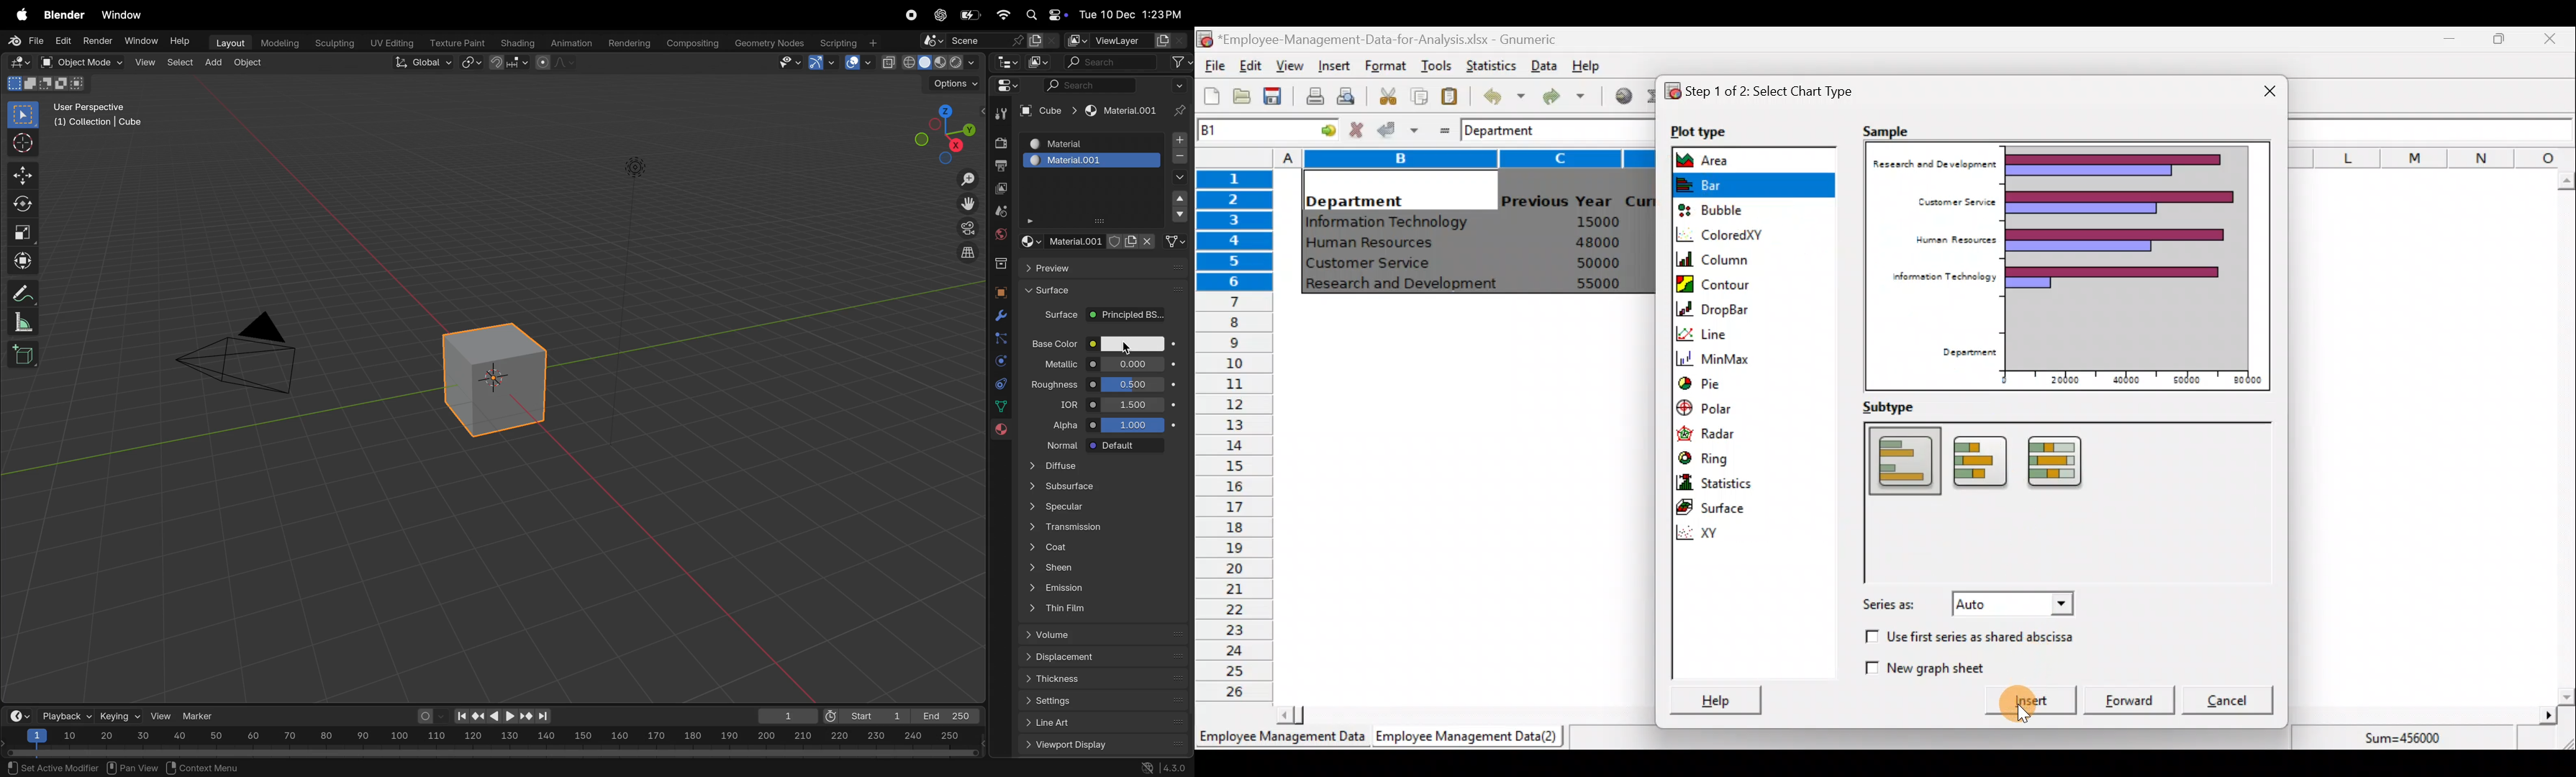 This screenshot has height=784, width=2576. What do you see at coordinates (2182, 379) in the screenshot?
I see `60000` at bounding box center [2182, 379].